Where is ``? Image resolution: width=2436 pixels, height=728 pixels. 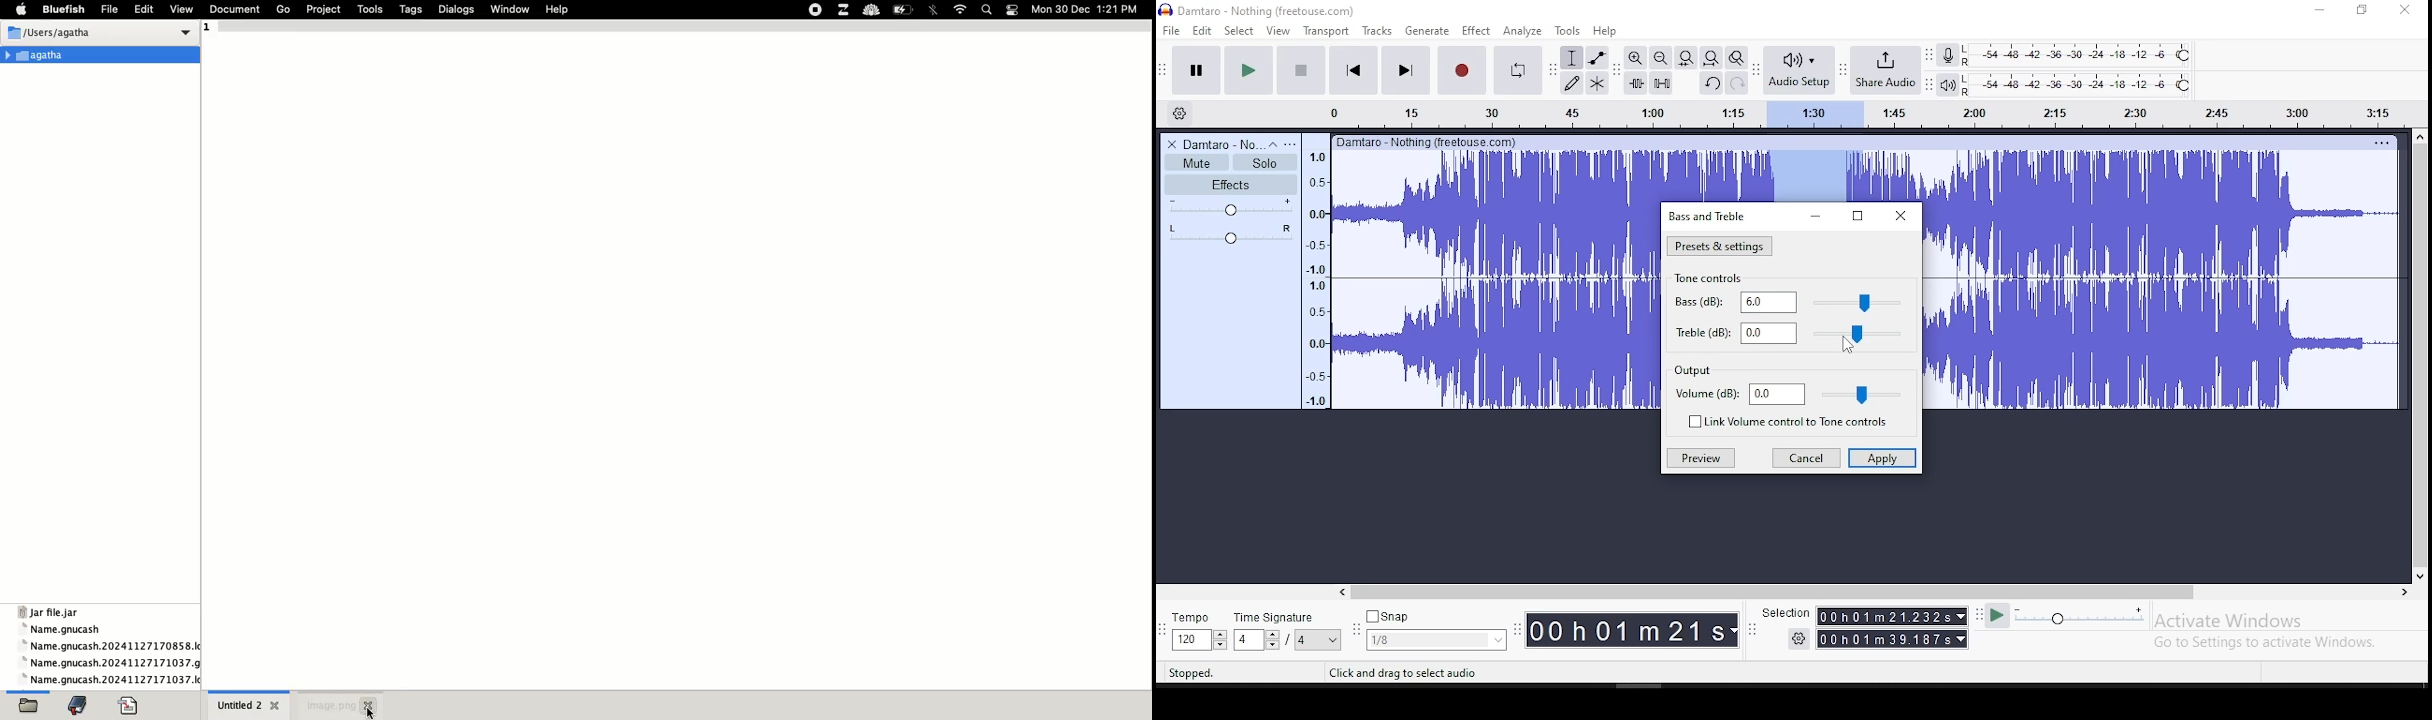
 is located at coordinates (1163, 68).